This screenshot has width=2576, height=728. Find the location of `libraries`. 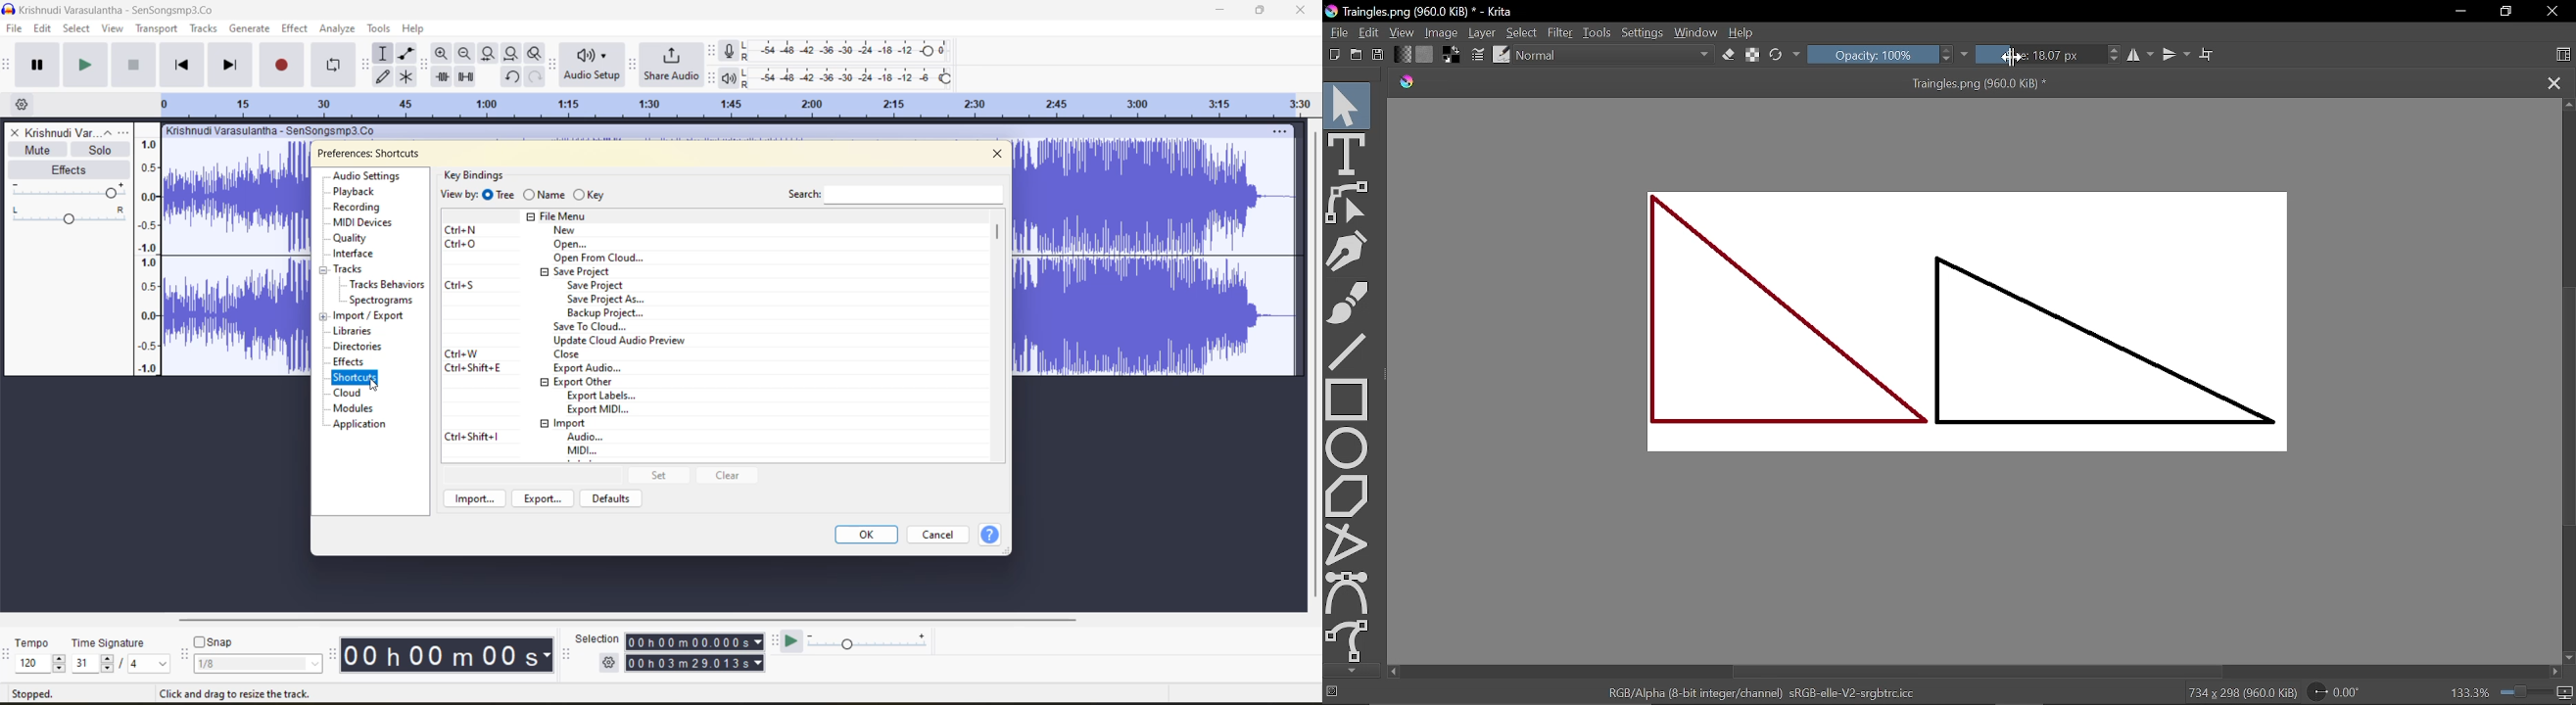

libraries is located at coordinates (360, 332).